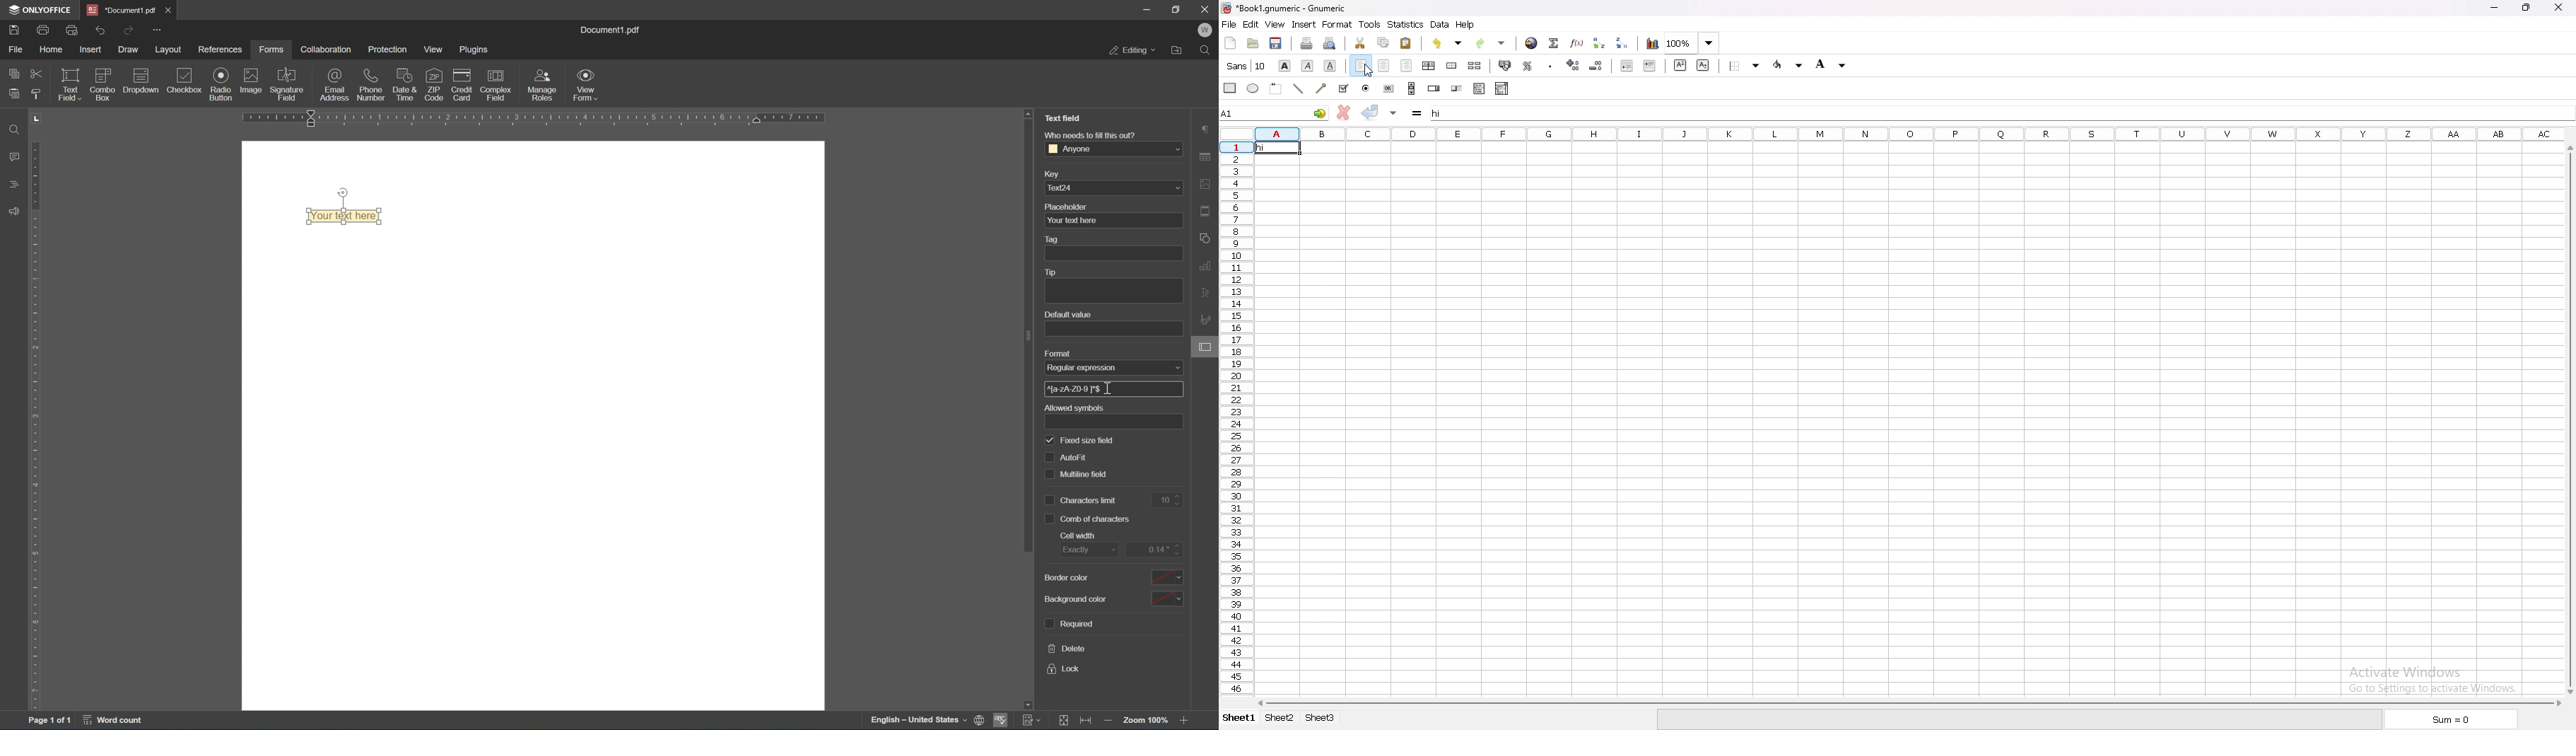 The image size is (2576, 756). I want to click on align left, so click(1357, 88).